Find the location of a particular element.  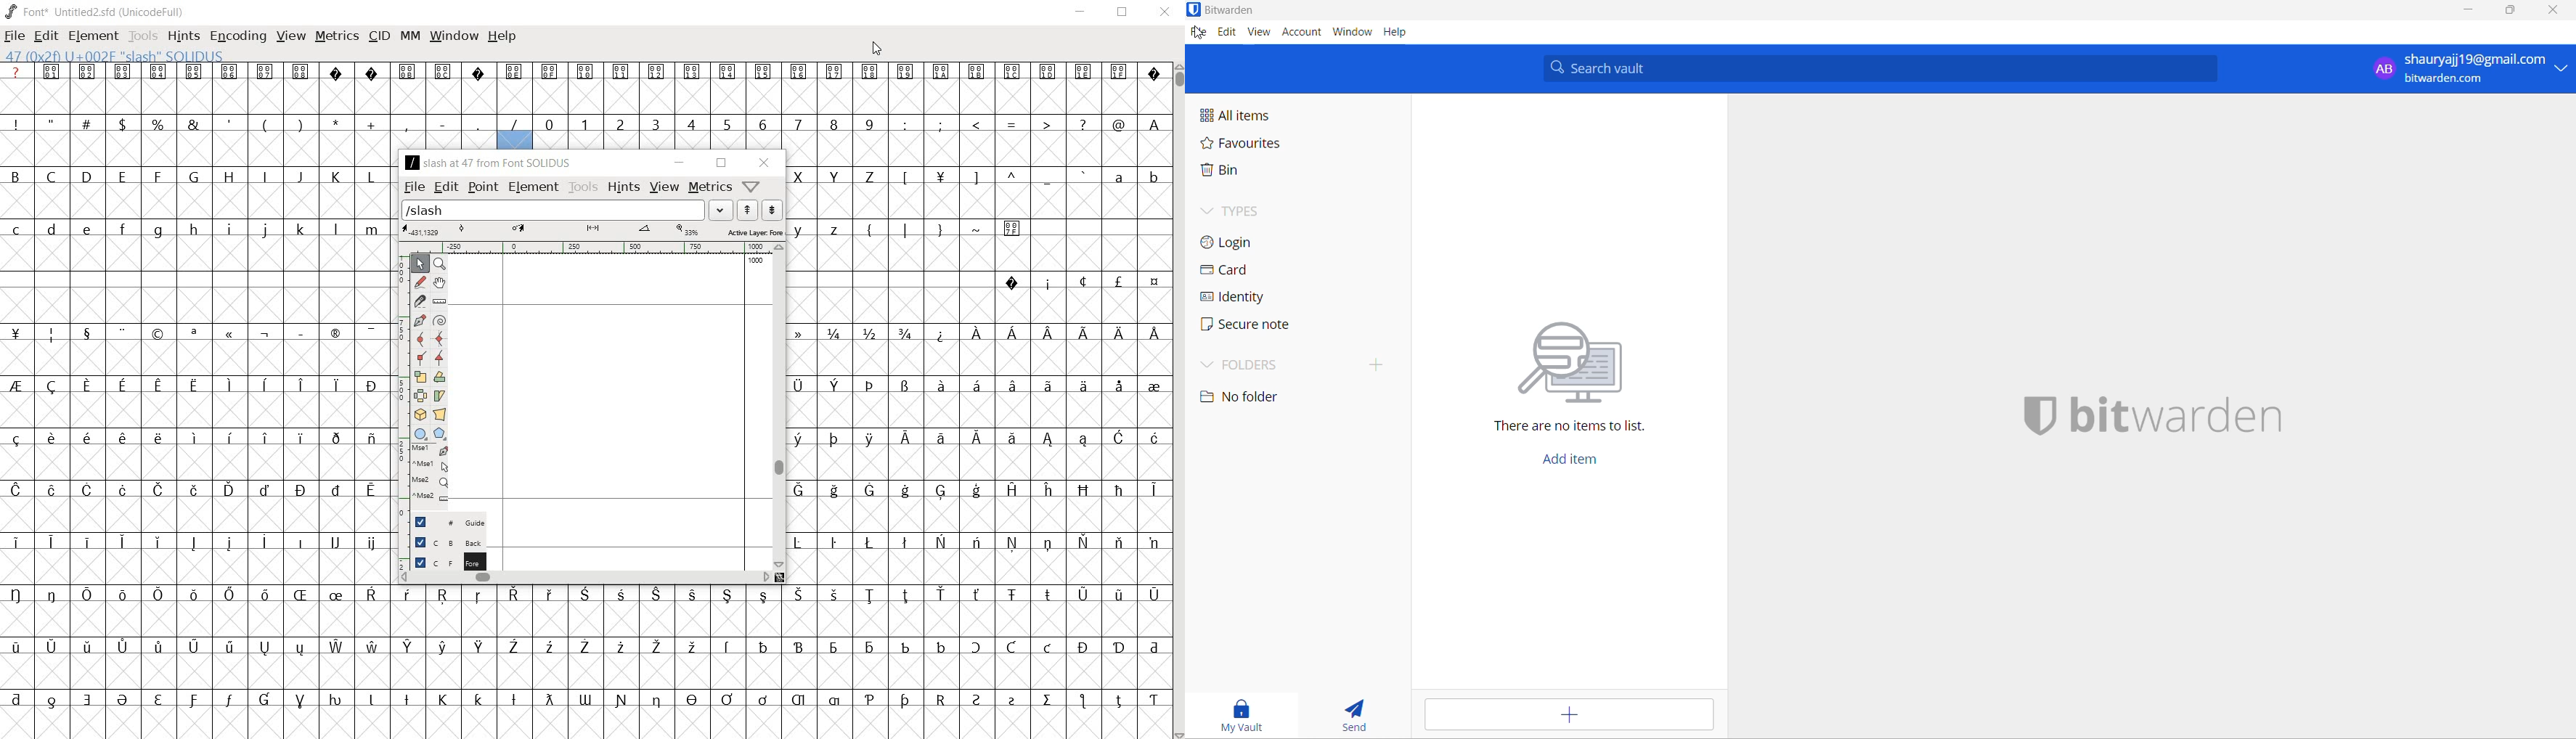

close is located at coordinates (766, 163).